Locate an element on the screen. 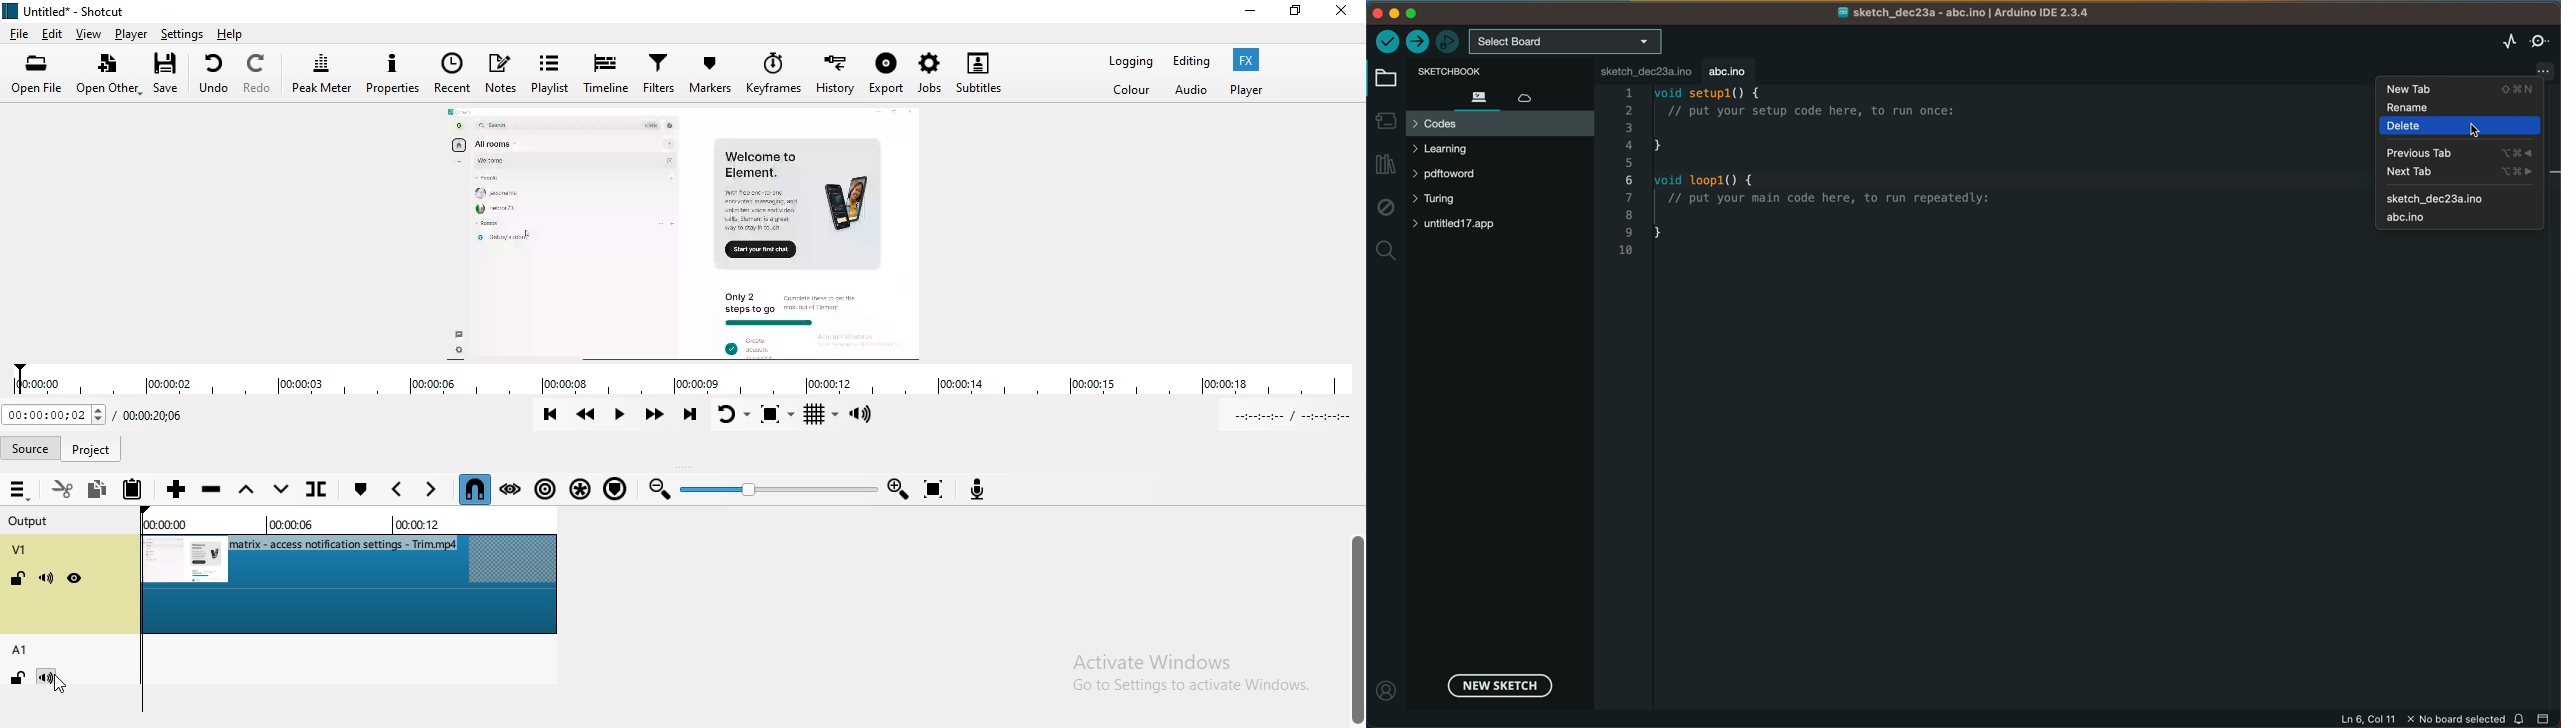 Image resolution: width=2576 pixels, height=728 pixels. Logging is located at coordinates (1132, 61).